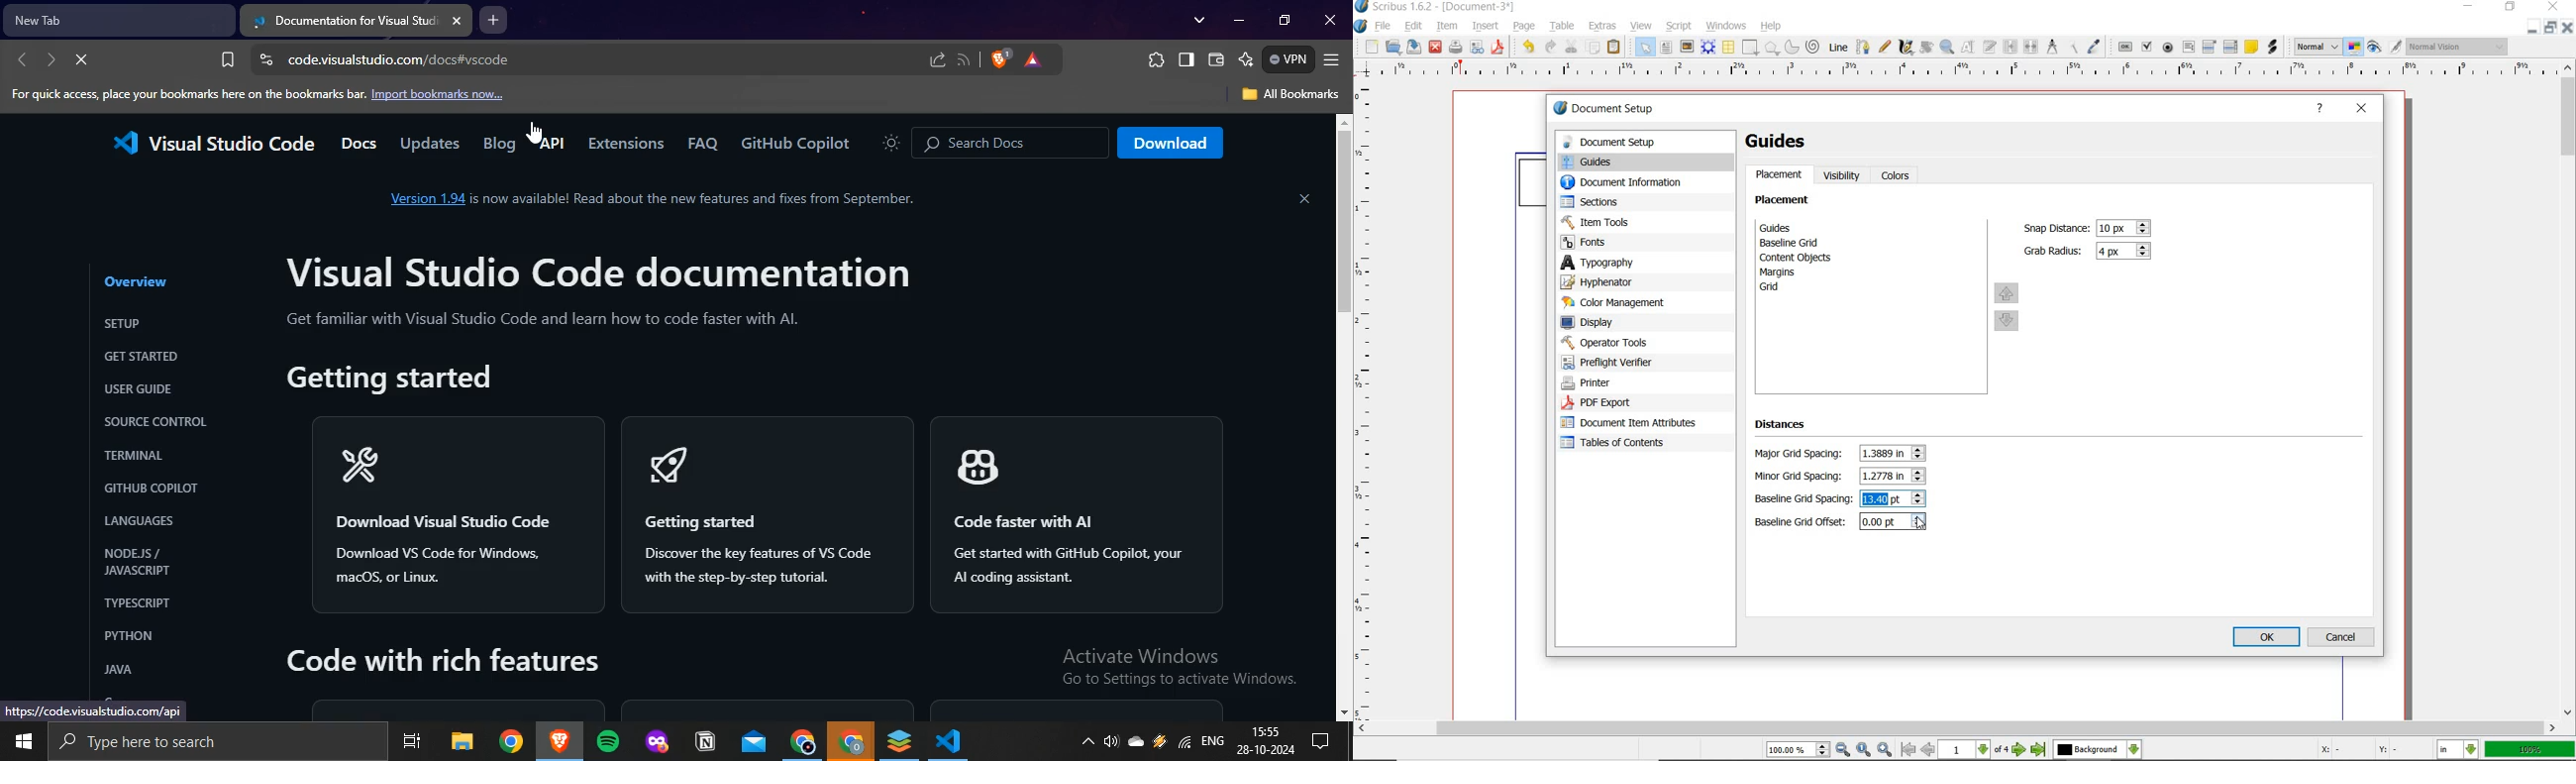  I want to click on extras, so click(1604, 25).